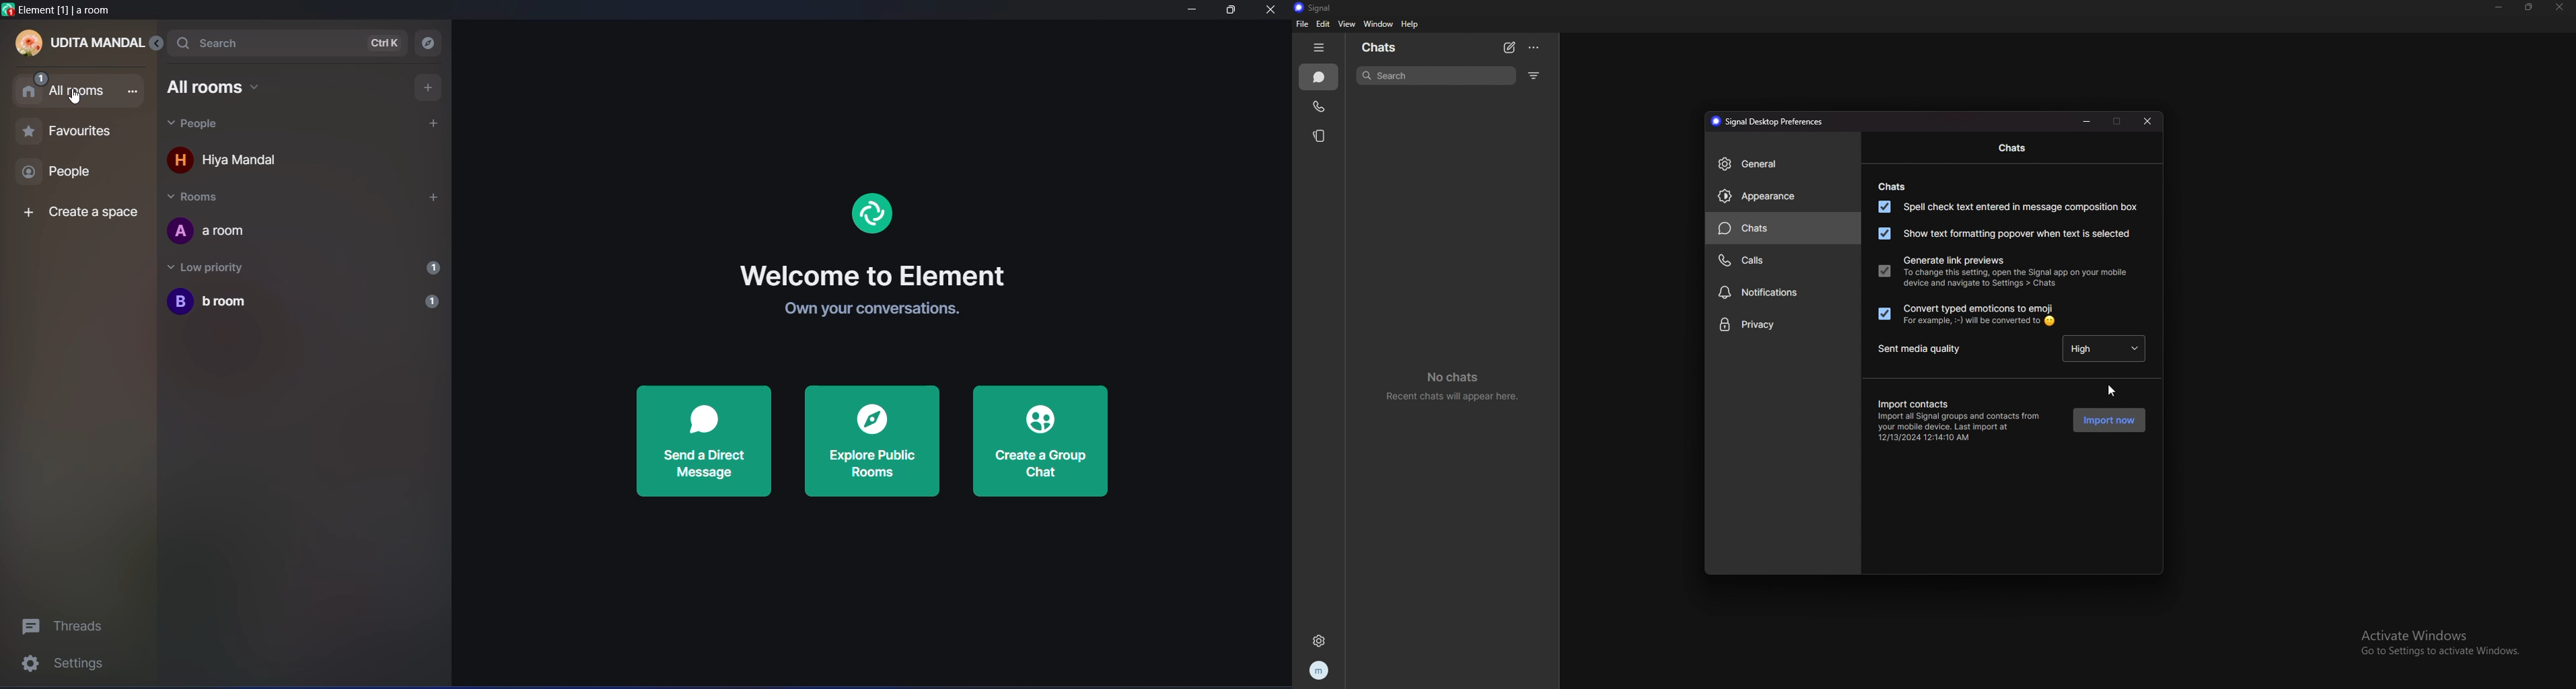 The image size is (2576, 700). I want to click on Settings, so click(67, 666).